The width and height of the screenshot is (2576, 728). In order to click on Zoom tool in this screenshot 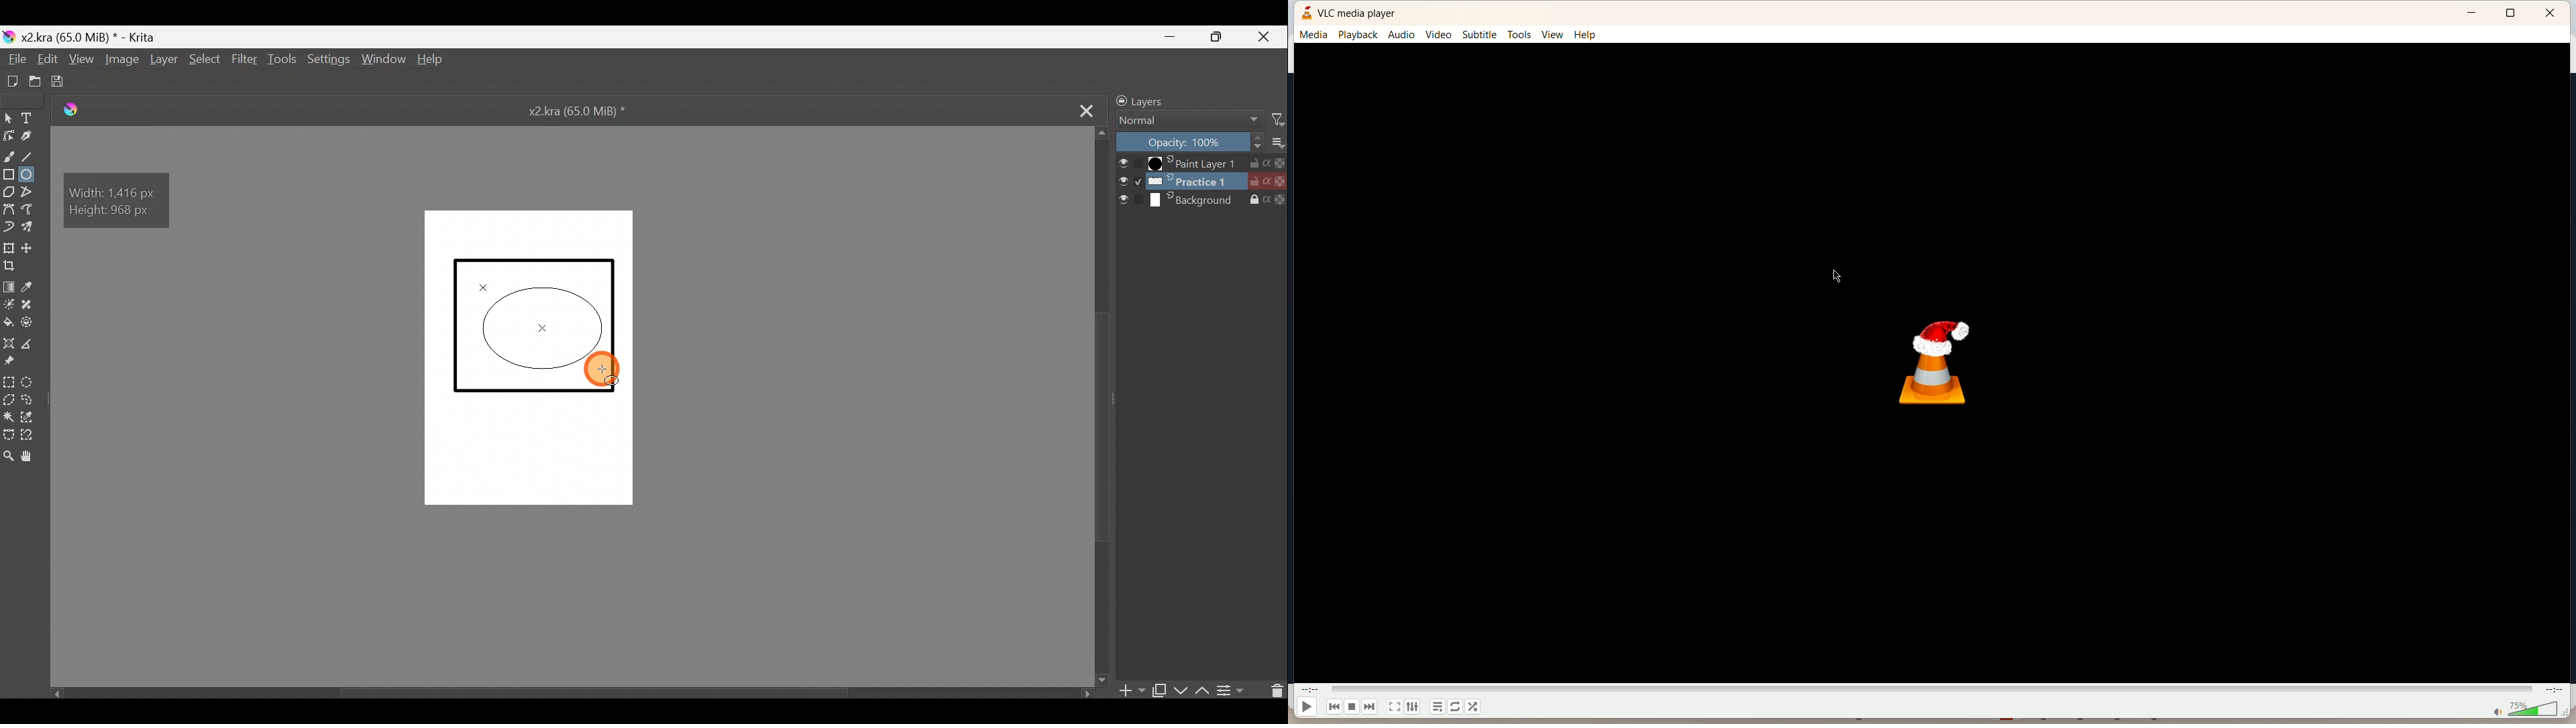, I will do `click(8, 461)`.